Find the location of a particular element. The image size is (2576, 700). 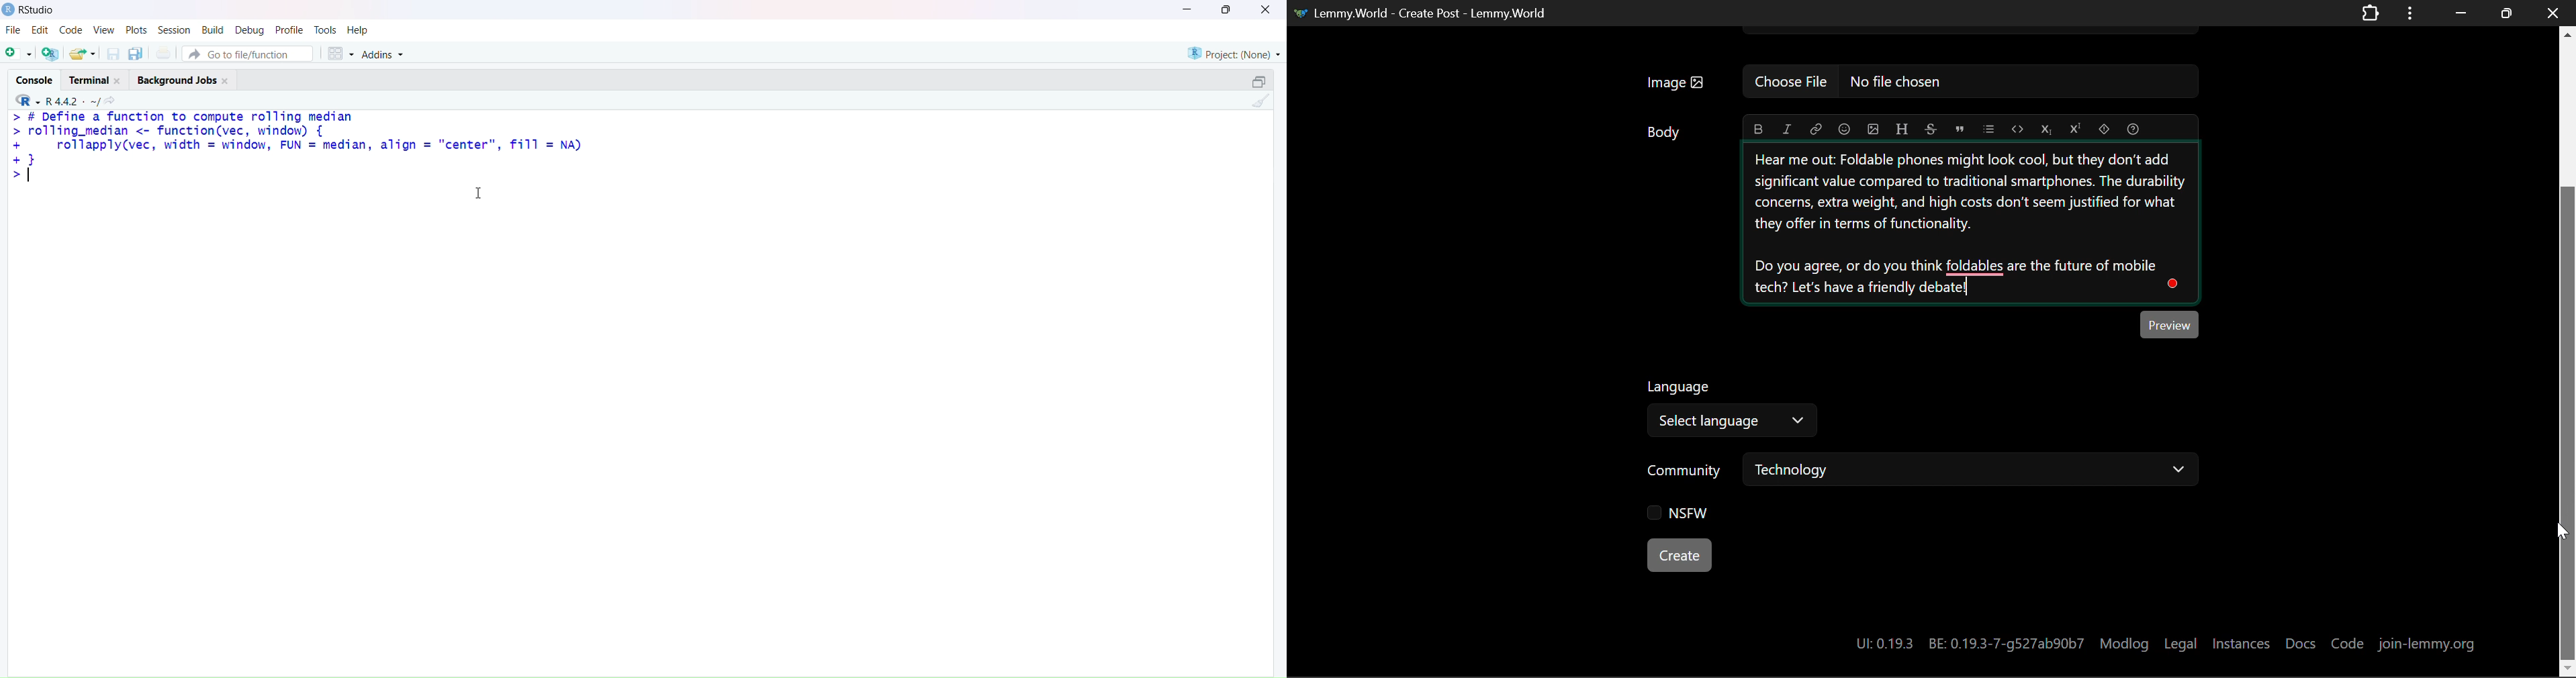

copy is located at coordinates (136, 54).